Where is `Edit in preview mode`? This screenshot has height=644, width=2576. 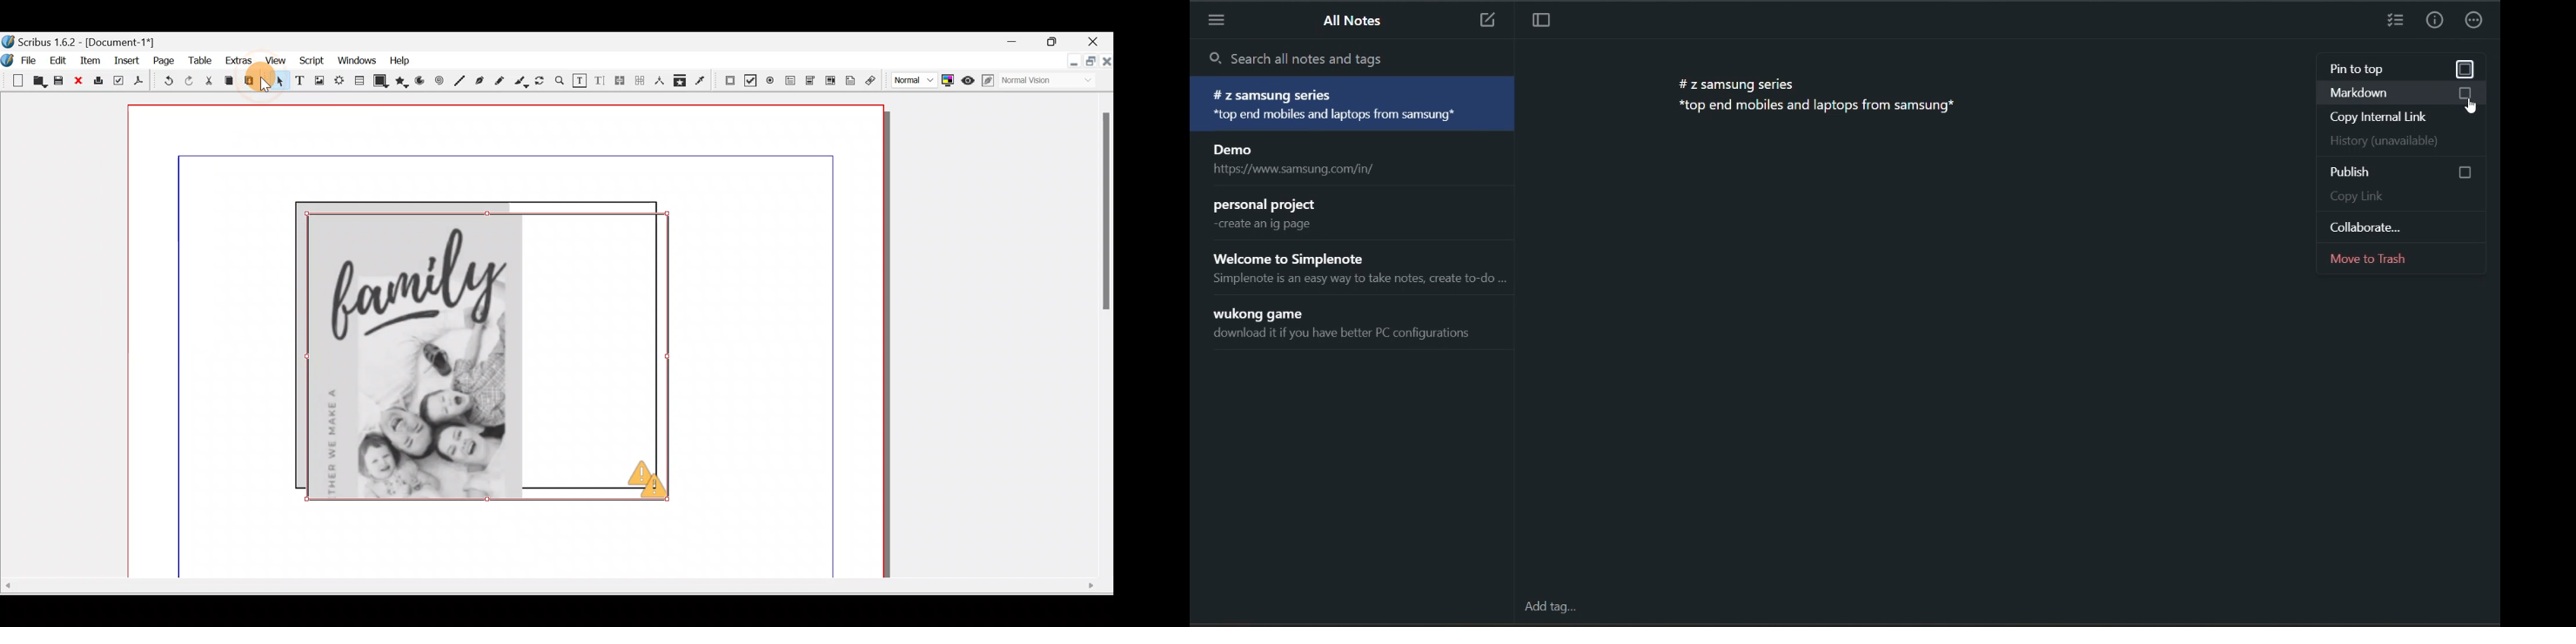
Edit in preview mode is located at coordinates (990, 82).